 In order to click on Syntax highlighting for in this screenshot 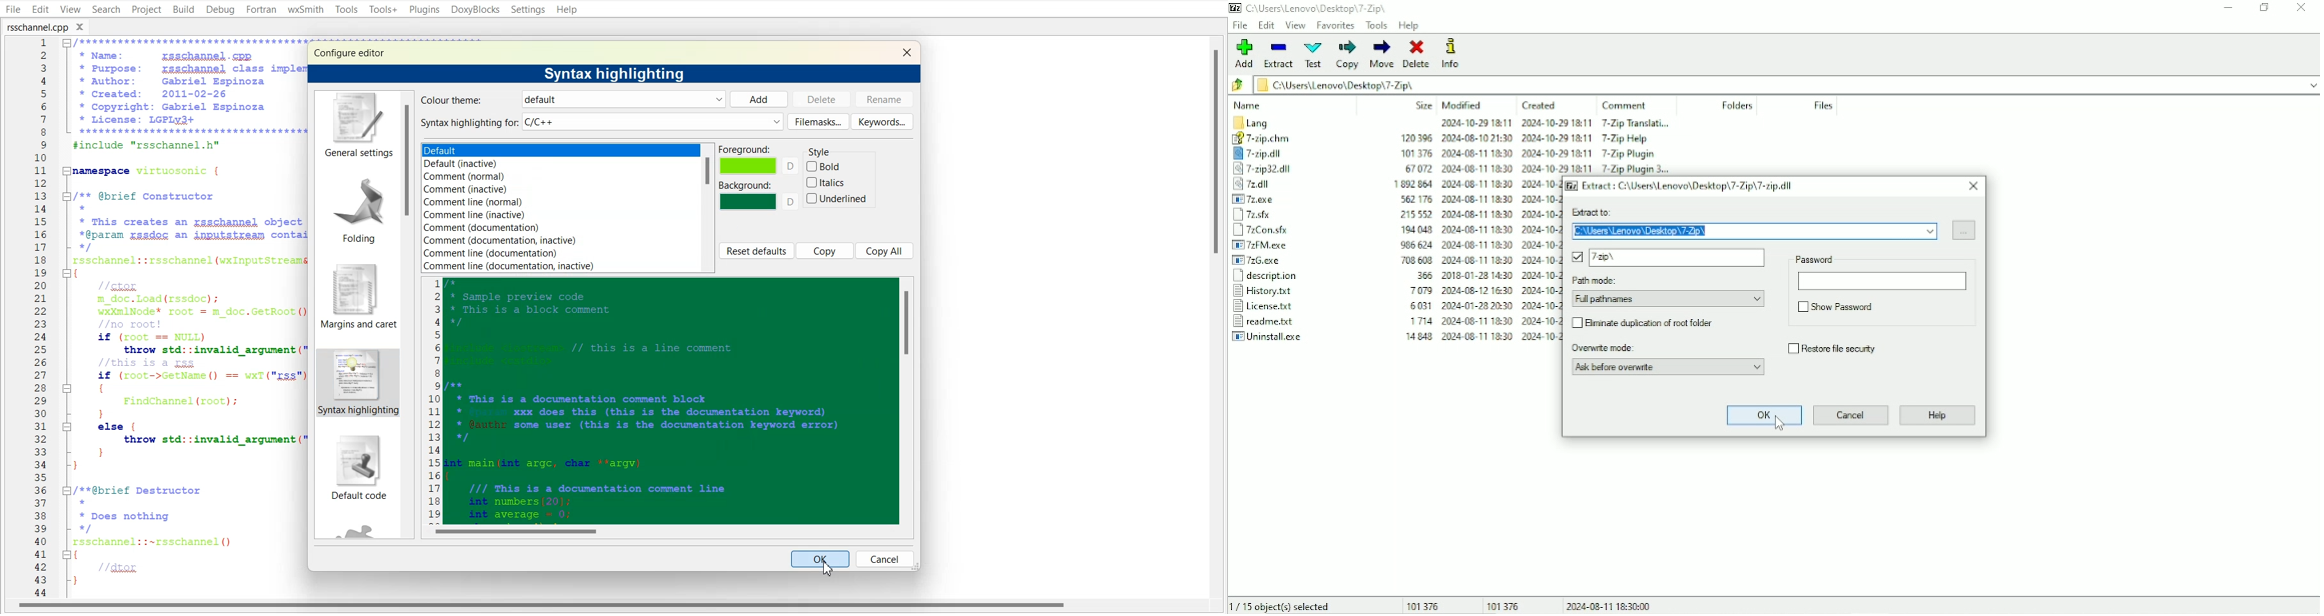, I will do `click(601, 122)`.